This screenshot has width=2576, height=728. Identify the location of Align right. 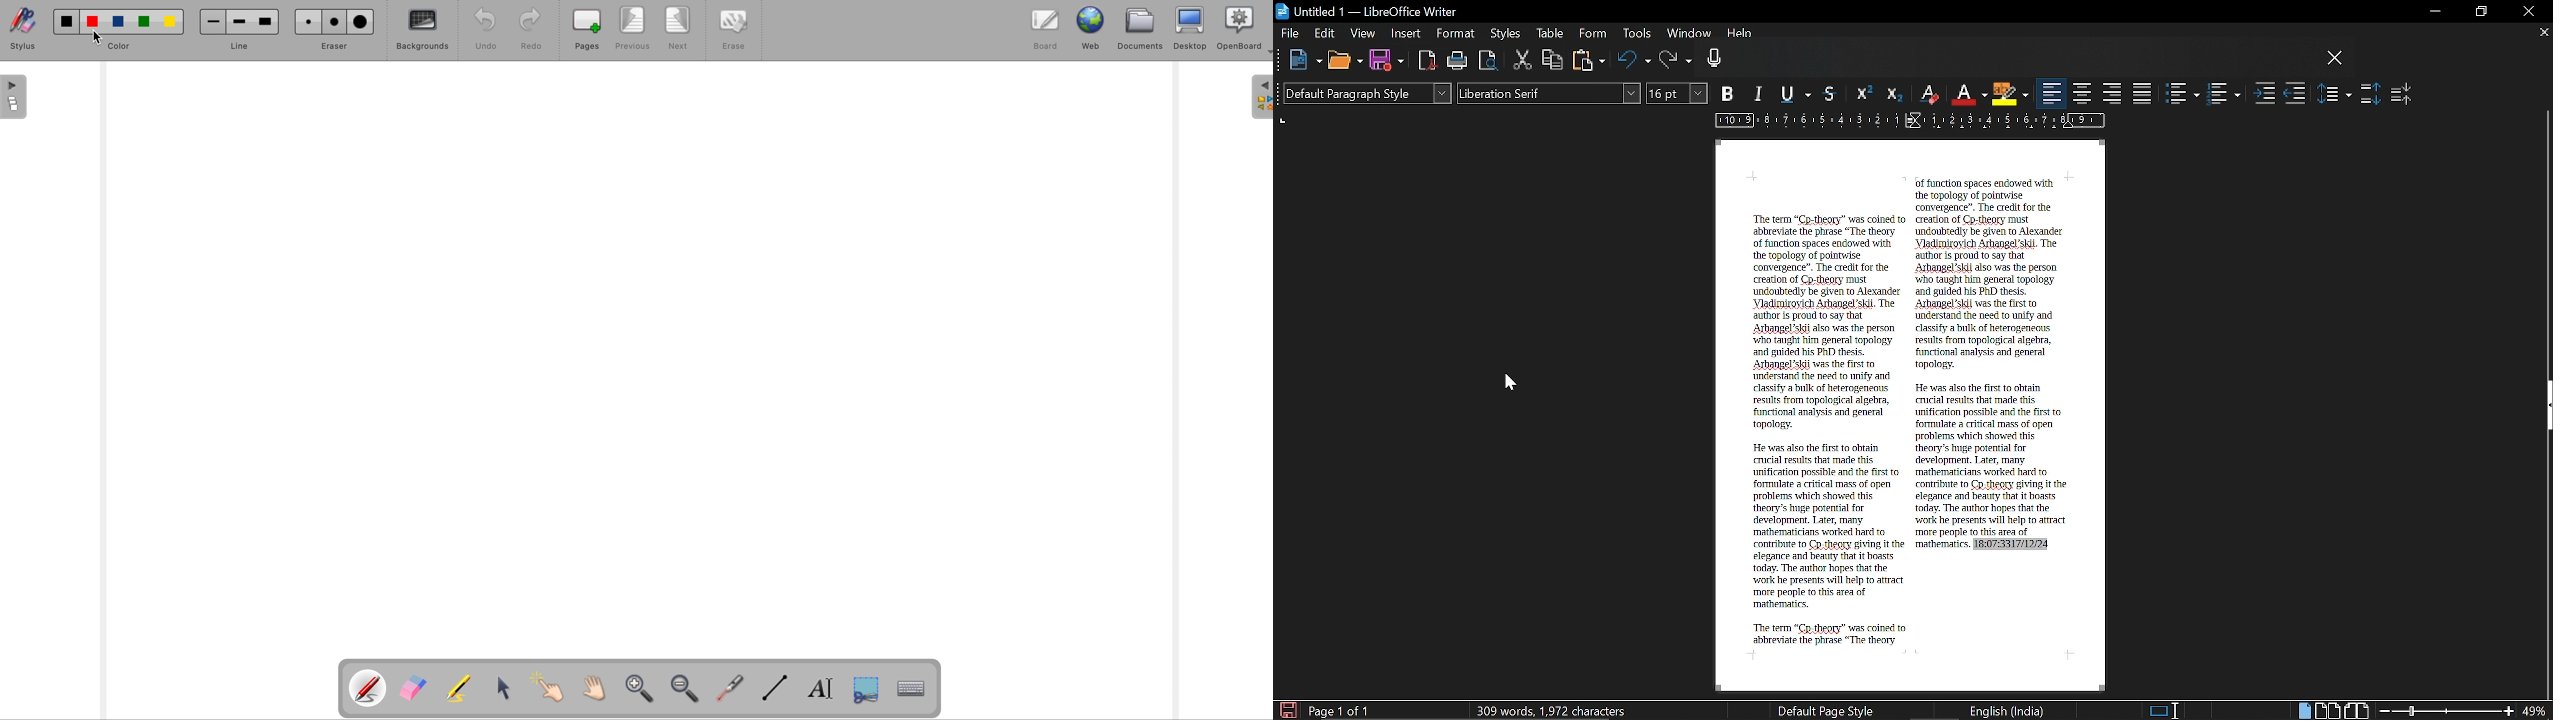
(2113, 92).